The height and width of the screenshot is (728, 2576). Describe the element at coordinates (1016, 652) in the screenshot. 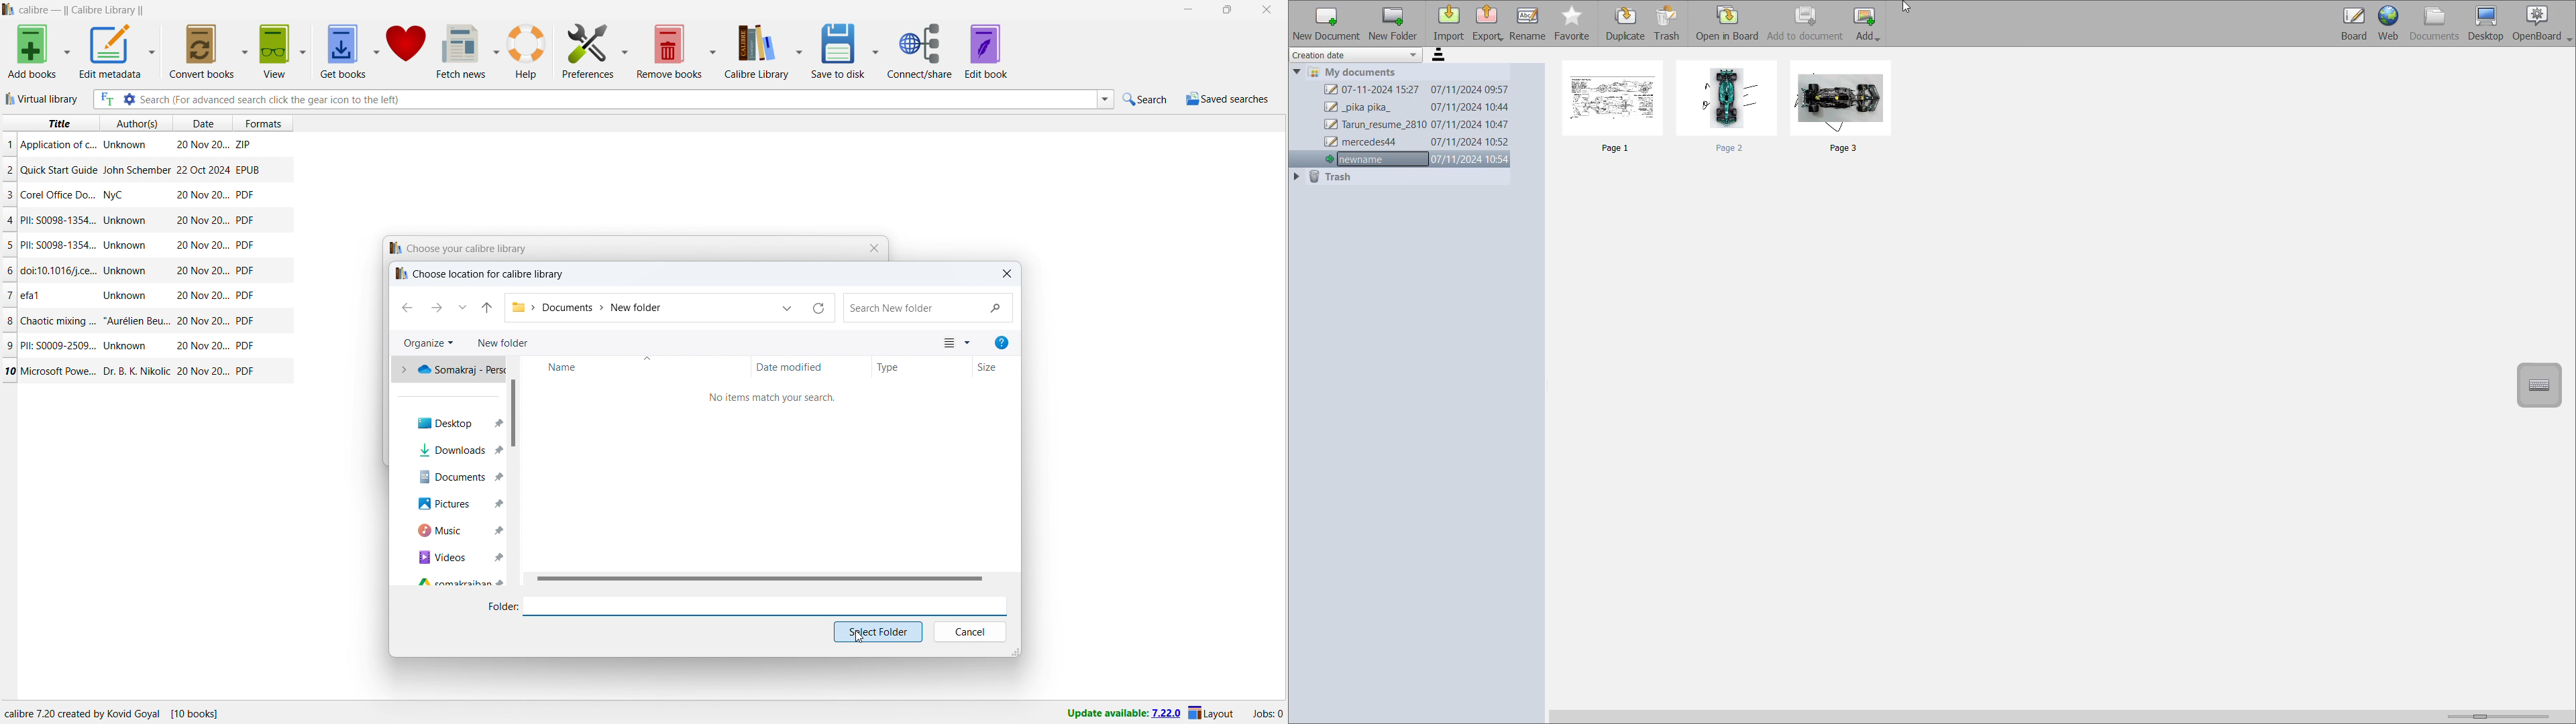

I see `resize` at that location.